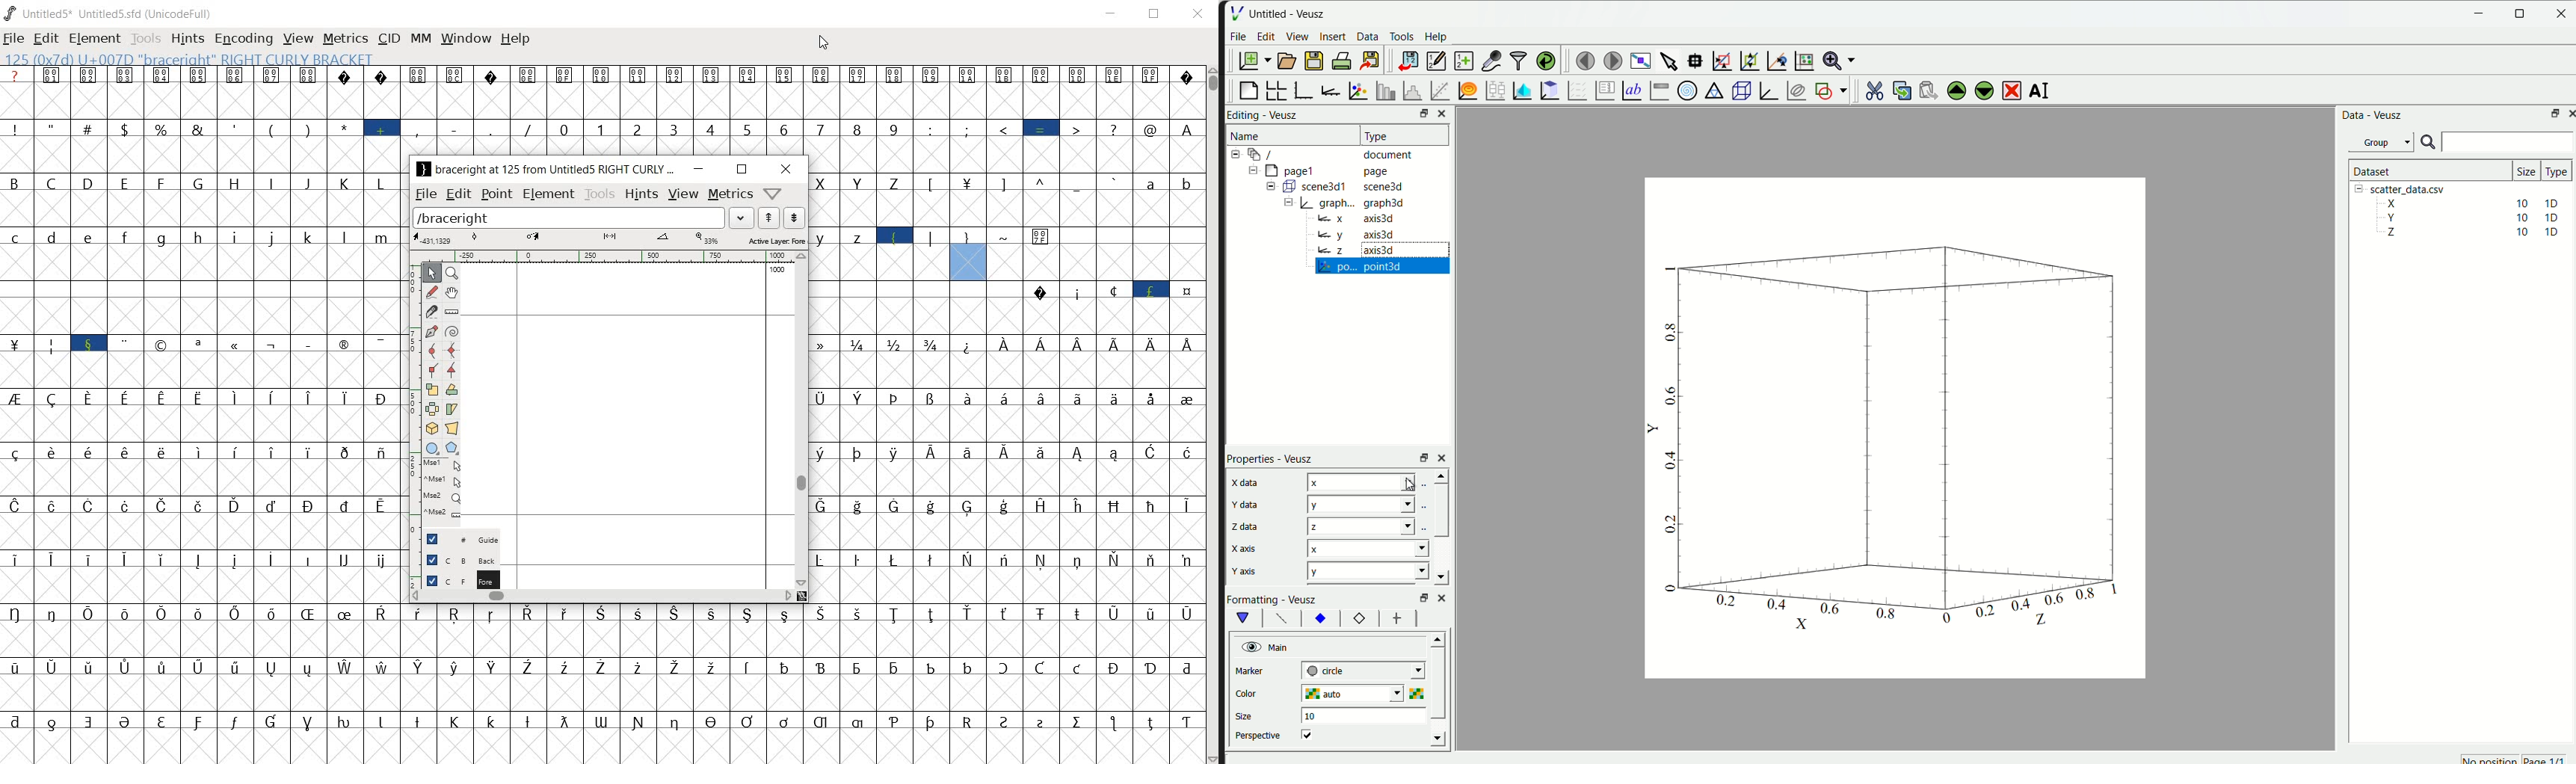 This screenshot has width=2576, height=784. Describe the element at coordinates (452, 409) in the screenshot. I see `Rotate the selection` at that location.